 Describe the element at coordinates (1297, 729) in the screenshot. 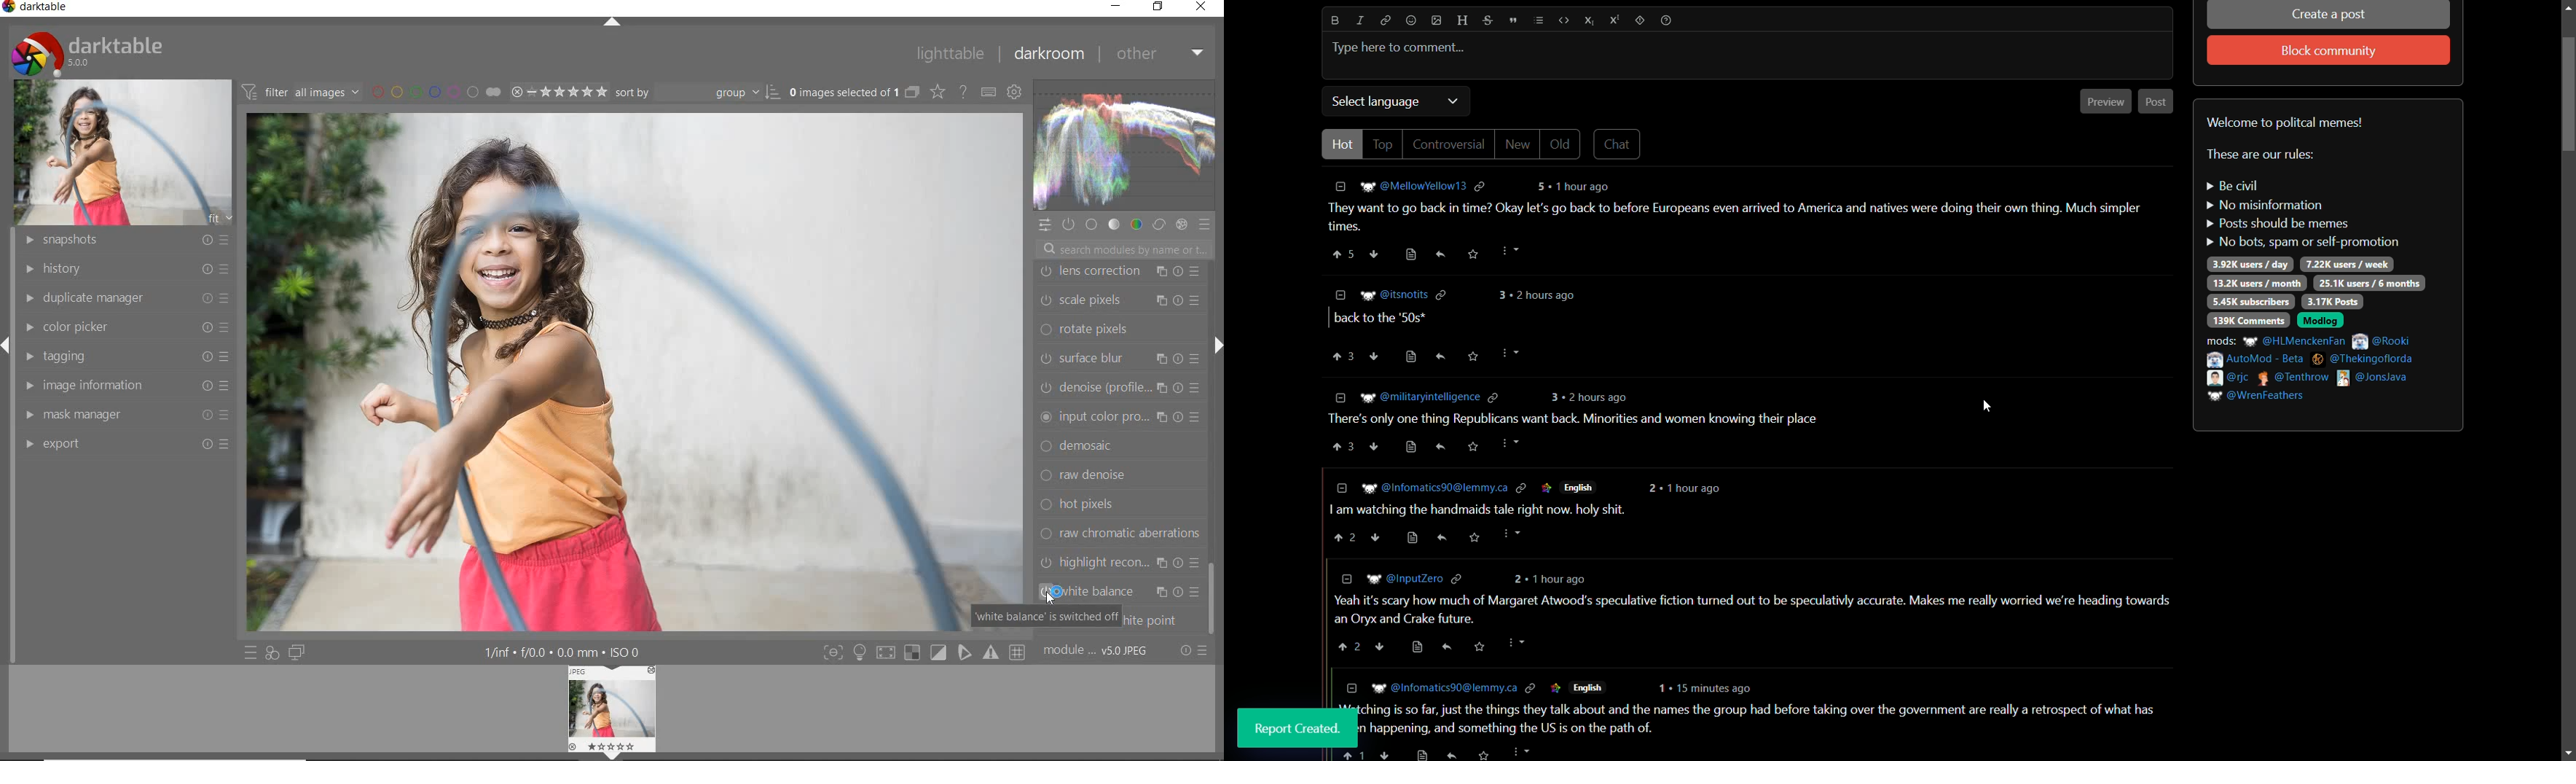

I see `report created pop up` at that location.